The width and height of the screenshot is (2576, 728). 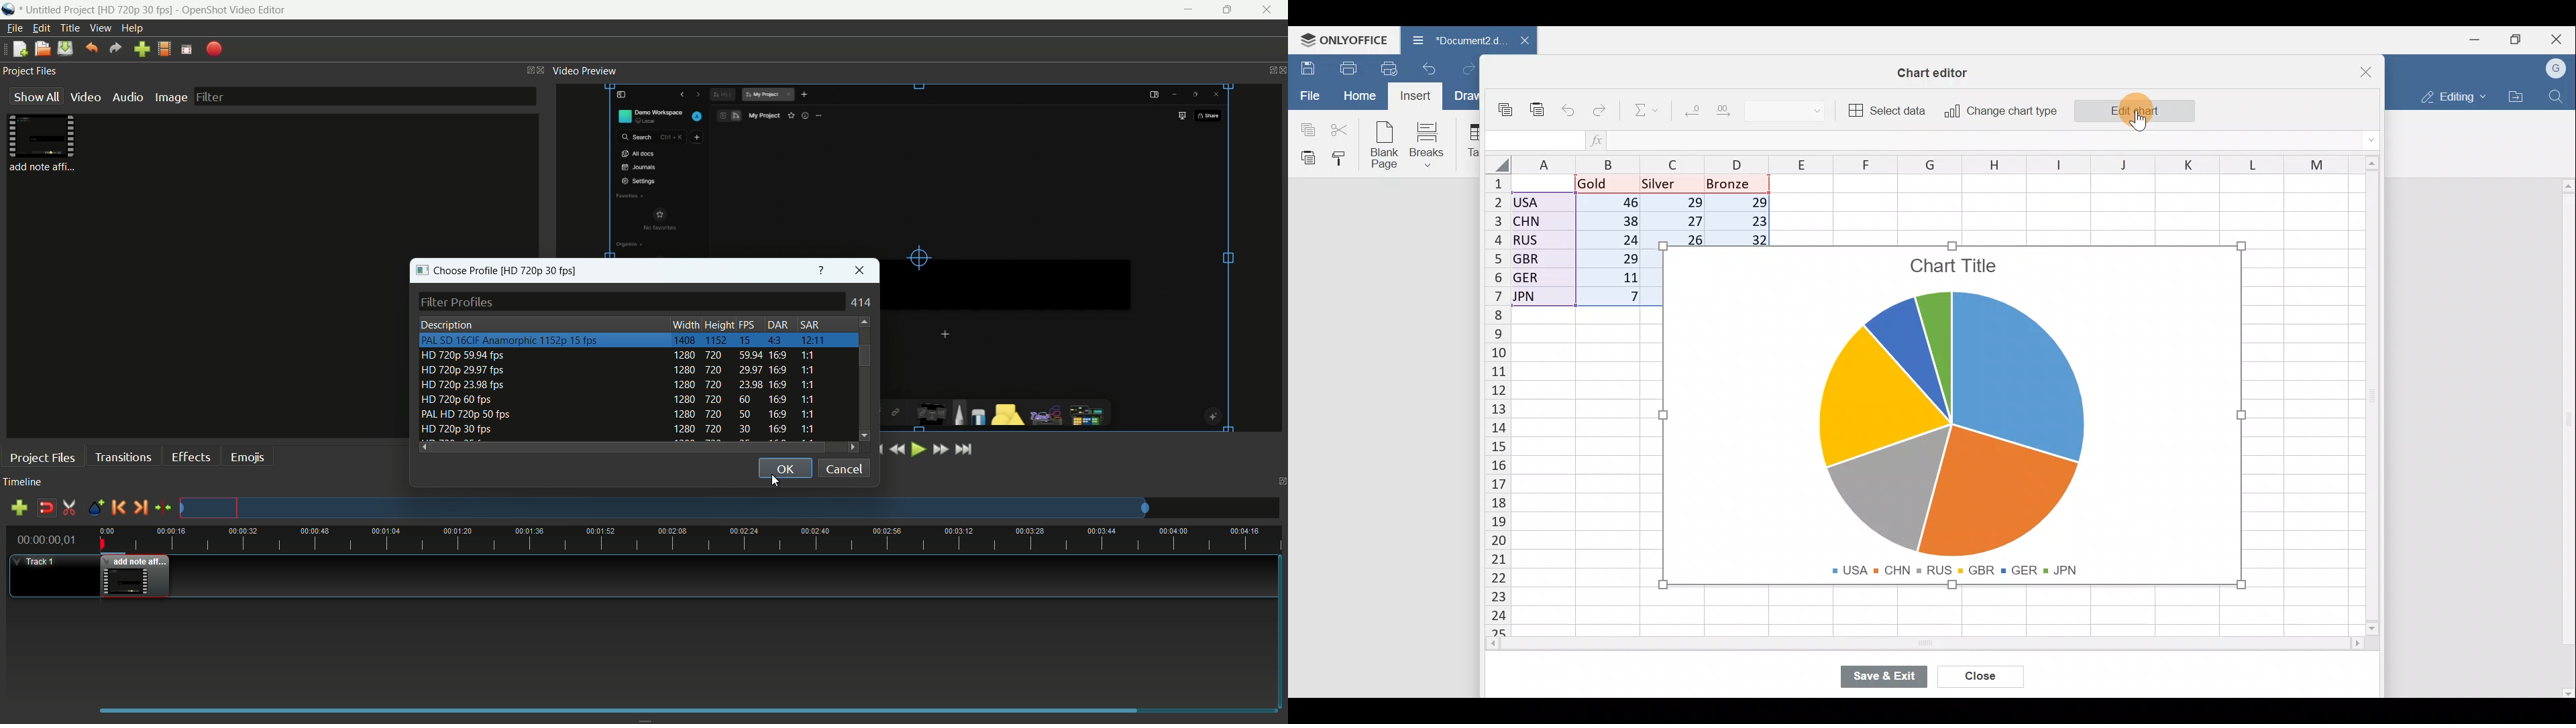 What do you see at coordinates (1727, 109) in the screenshot?
I see `Increase decimal` at bounding box center [1727, 109].